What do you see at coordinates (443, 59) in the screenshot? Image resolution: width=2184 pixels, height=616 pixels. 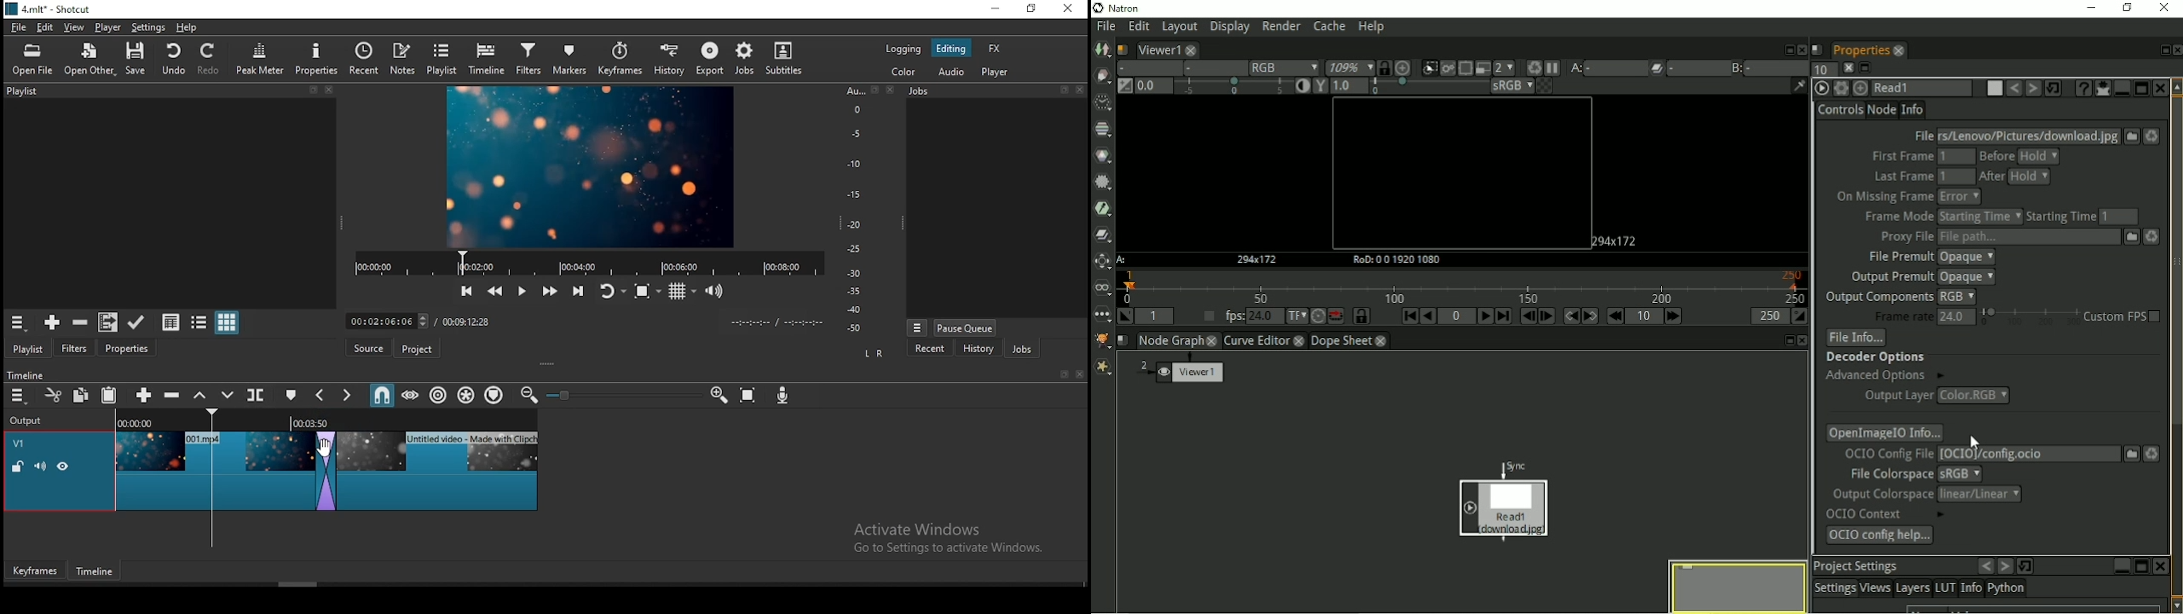 I see `playlist` at bounding box center [443, 59].